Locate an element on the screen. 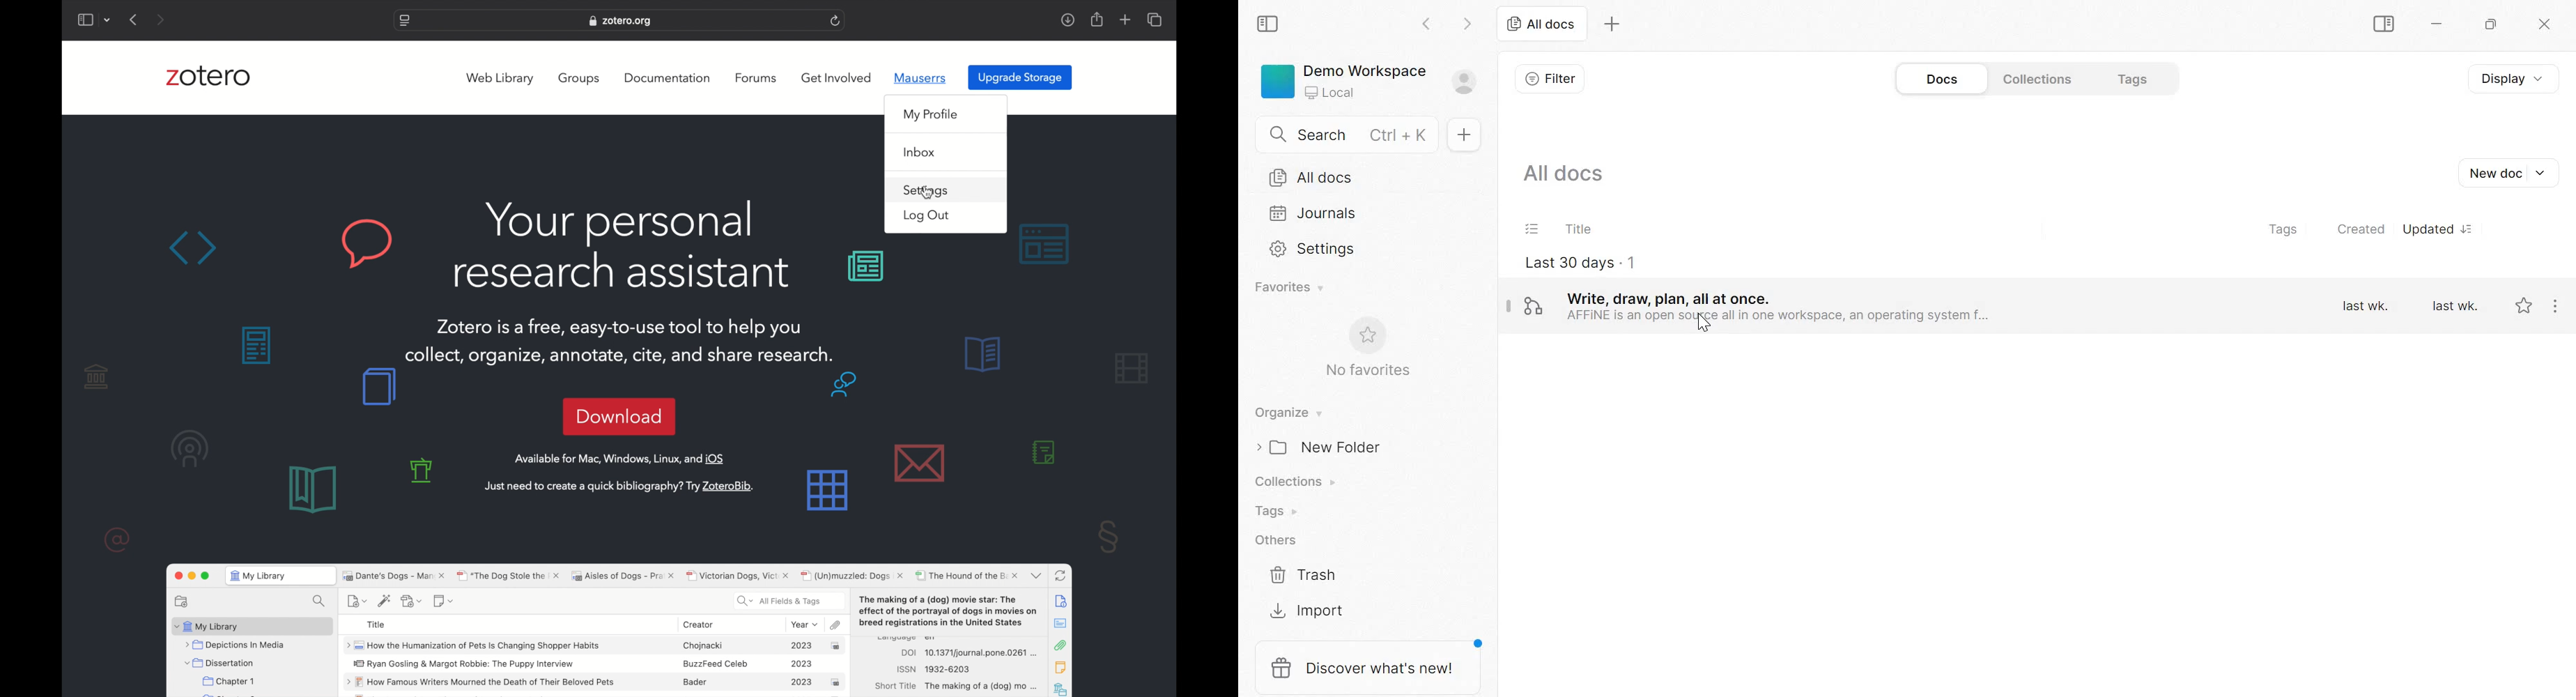 This screenshot has height=700, width=2576. log out is located at coordinates (928, 216).